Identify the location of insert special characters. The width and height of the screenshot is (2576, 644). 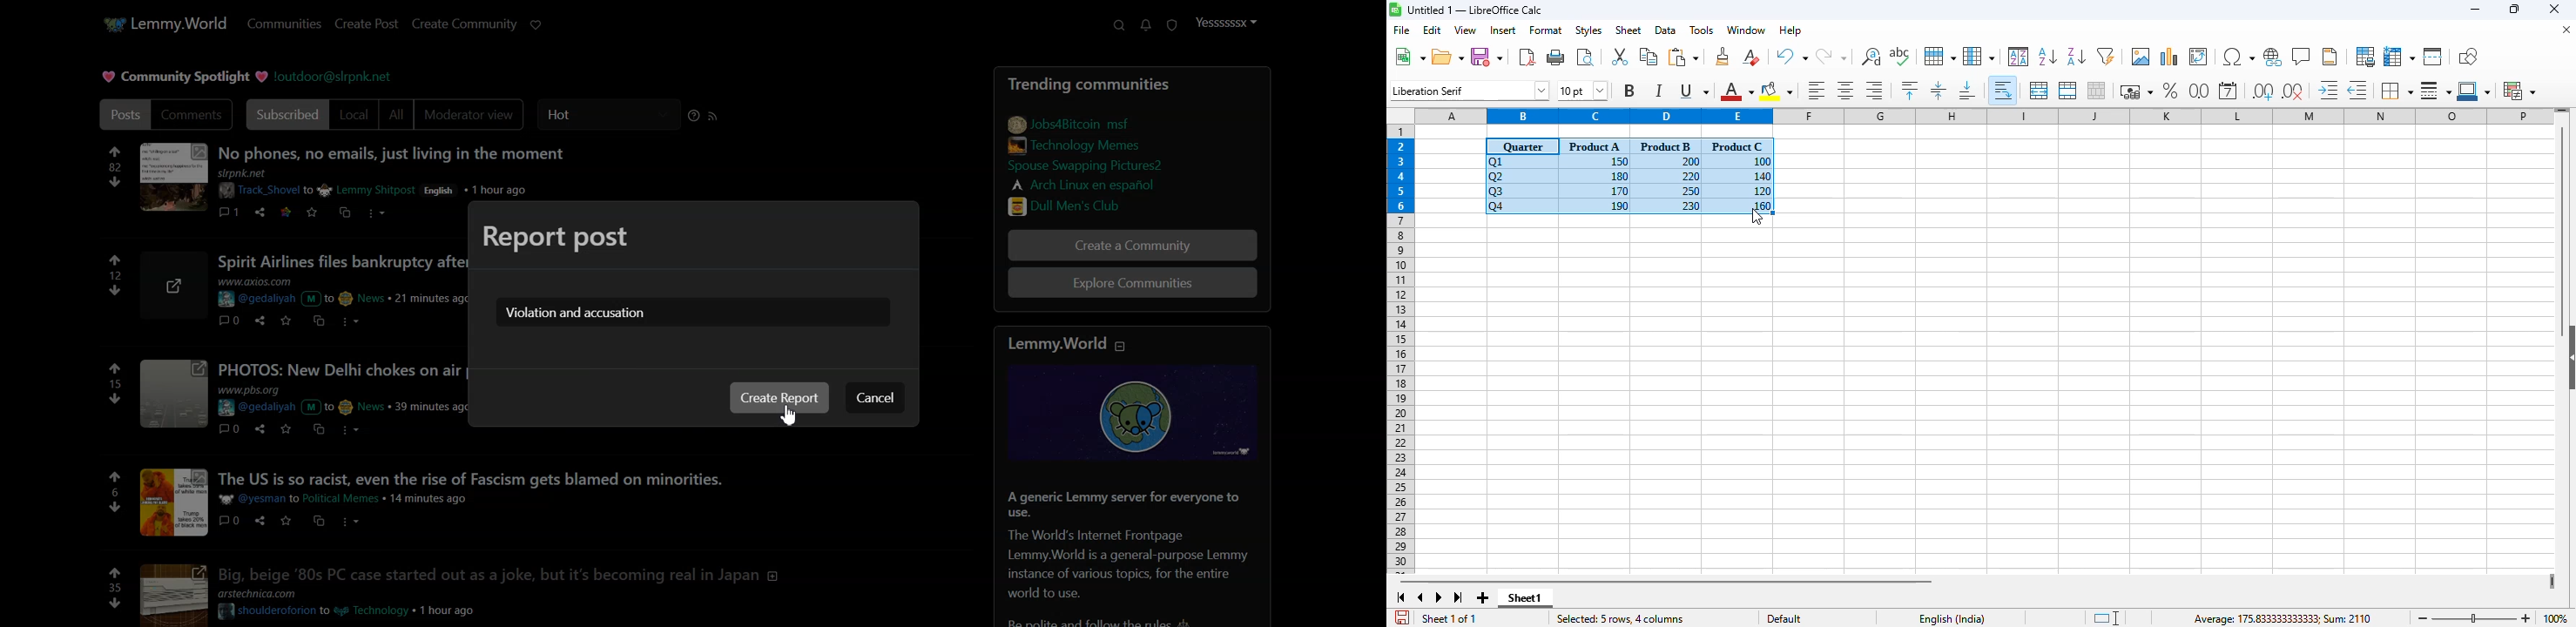
(2238, 57).